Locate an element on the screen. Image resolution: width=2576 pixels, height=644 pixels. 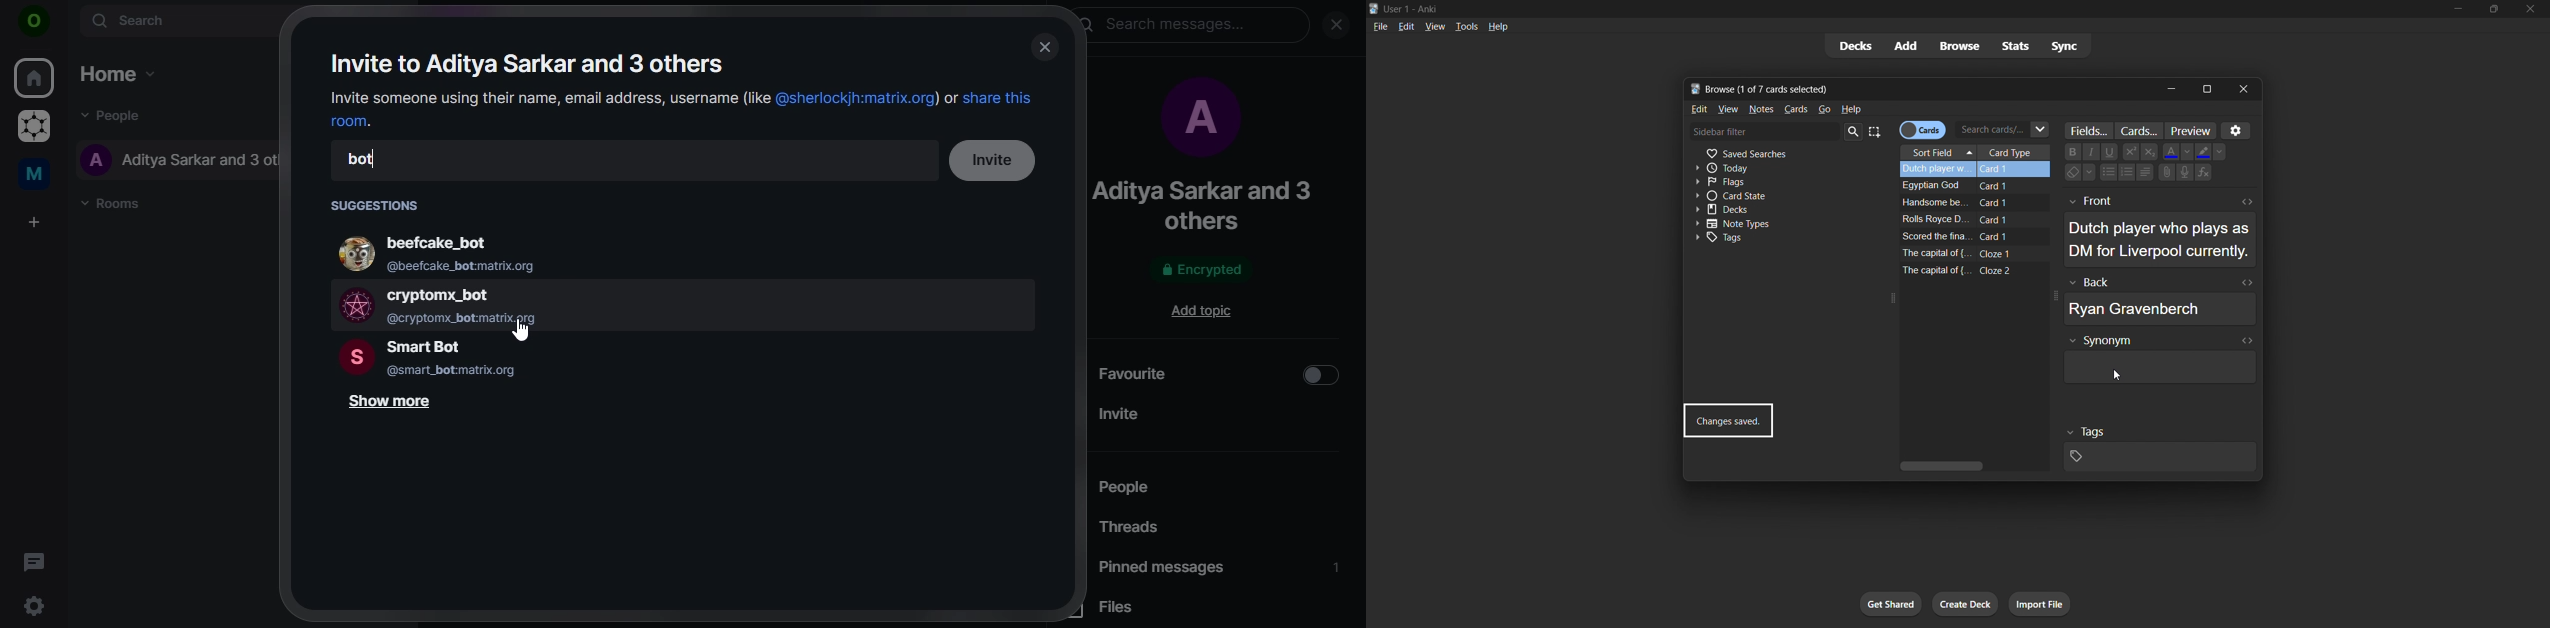
maximize/restore is located at coordinates (2492, 10).